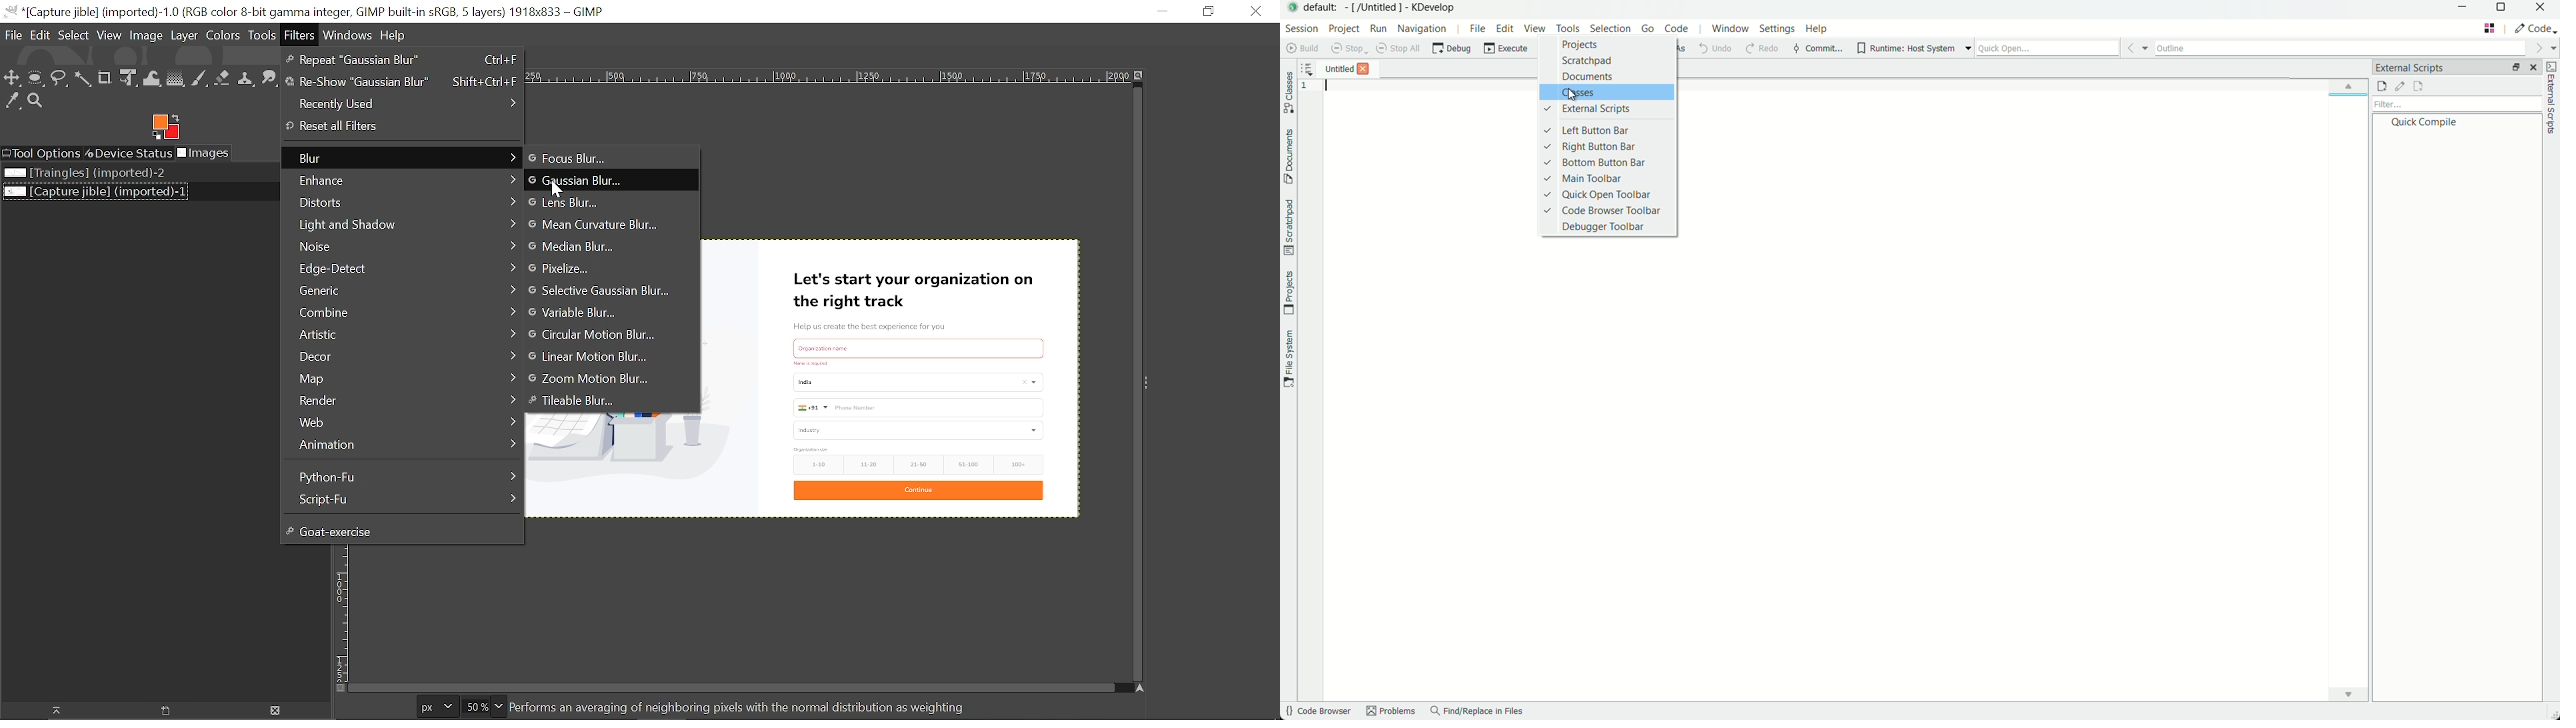 Image resolution: width=2576 pixels, height=728 pixels. What do you see at coordinates (1205, 11) in the screenshot?
I see `Restore down` at bounding box center [1205, 11].